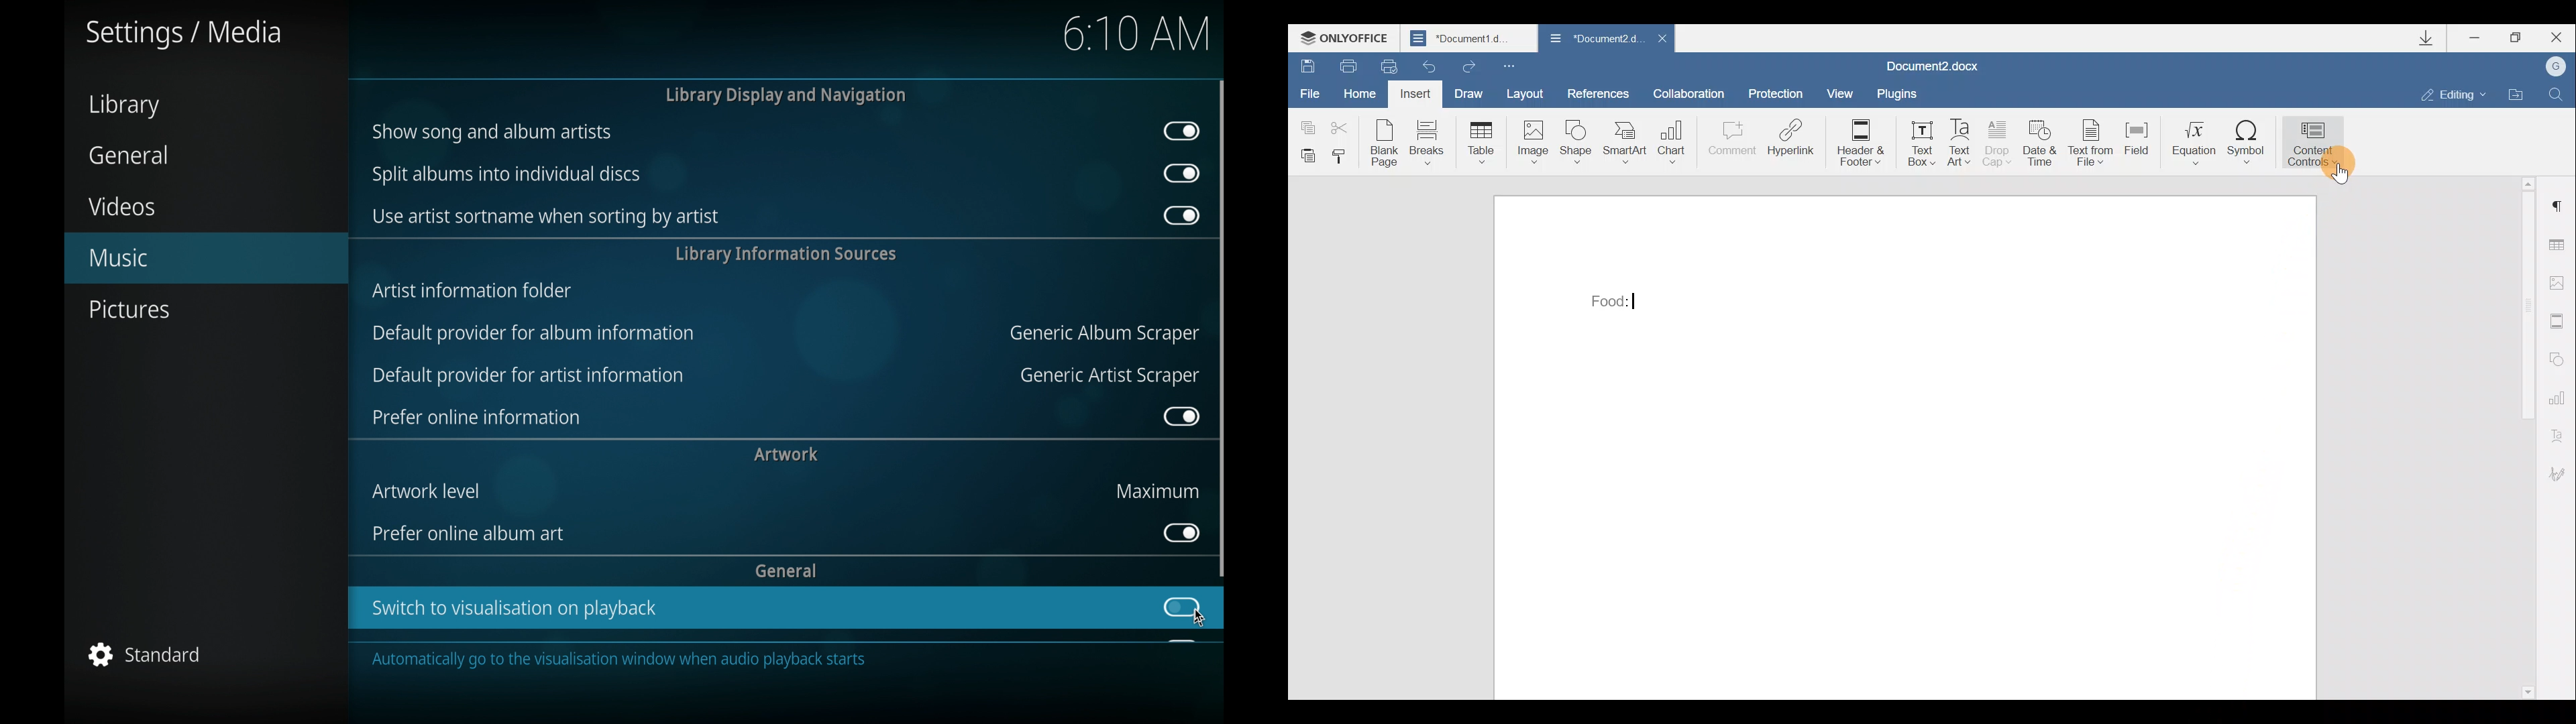 This screenshot has width=2576, height=728. Describe the element at coordinates (1426, 146) in the screenshot. I see `Breaks` at that location.